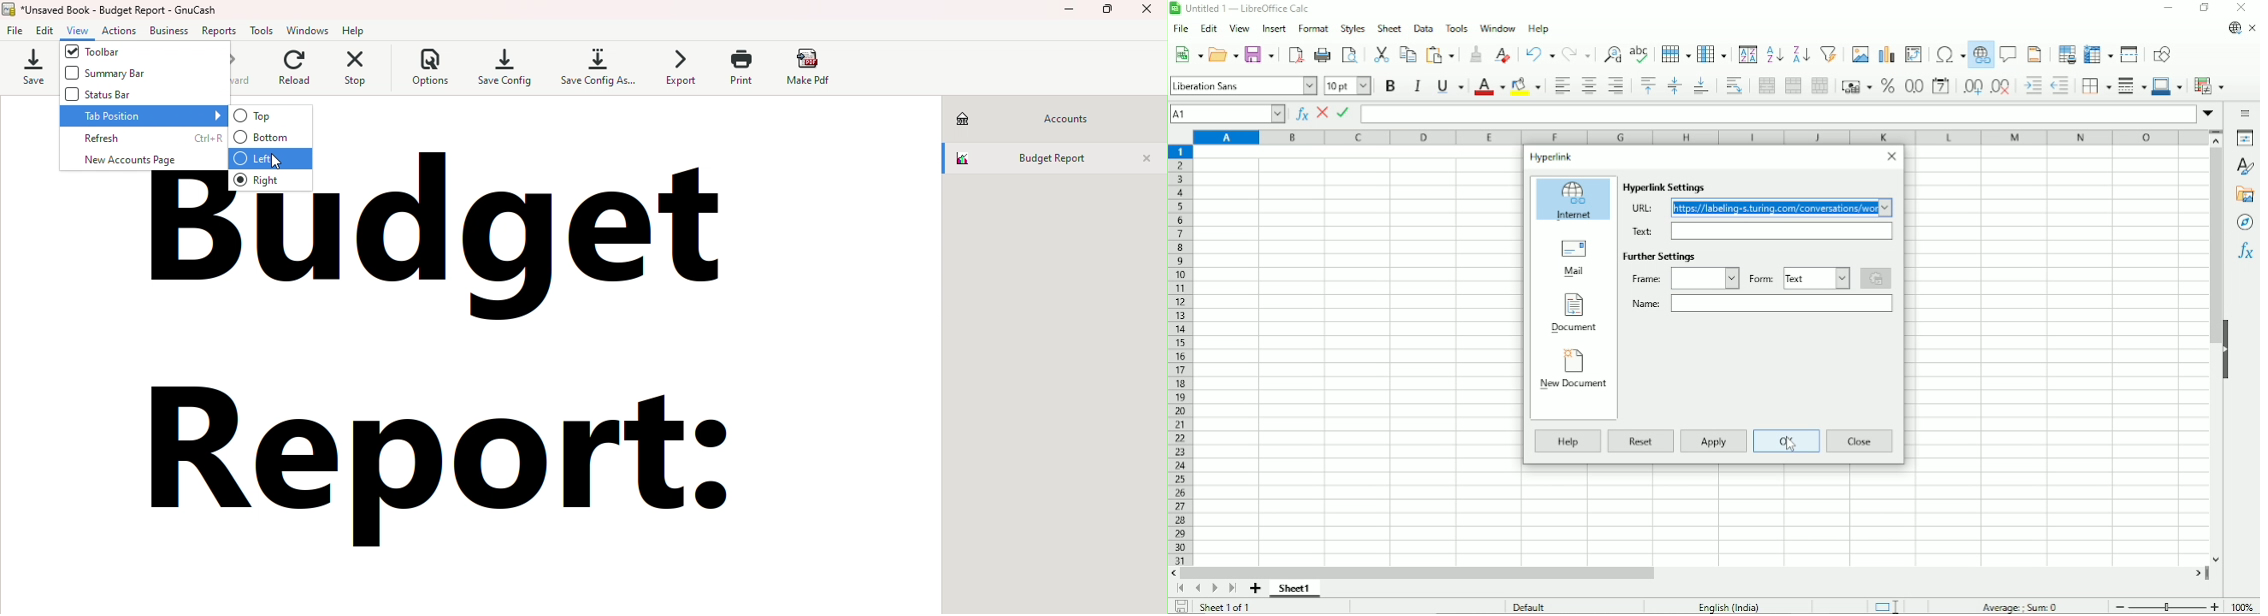 Image resolution: width=2268 pixels, height=616 pixels. I want to click on Toolbar, so click(127, 51).